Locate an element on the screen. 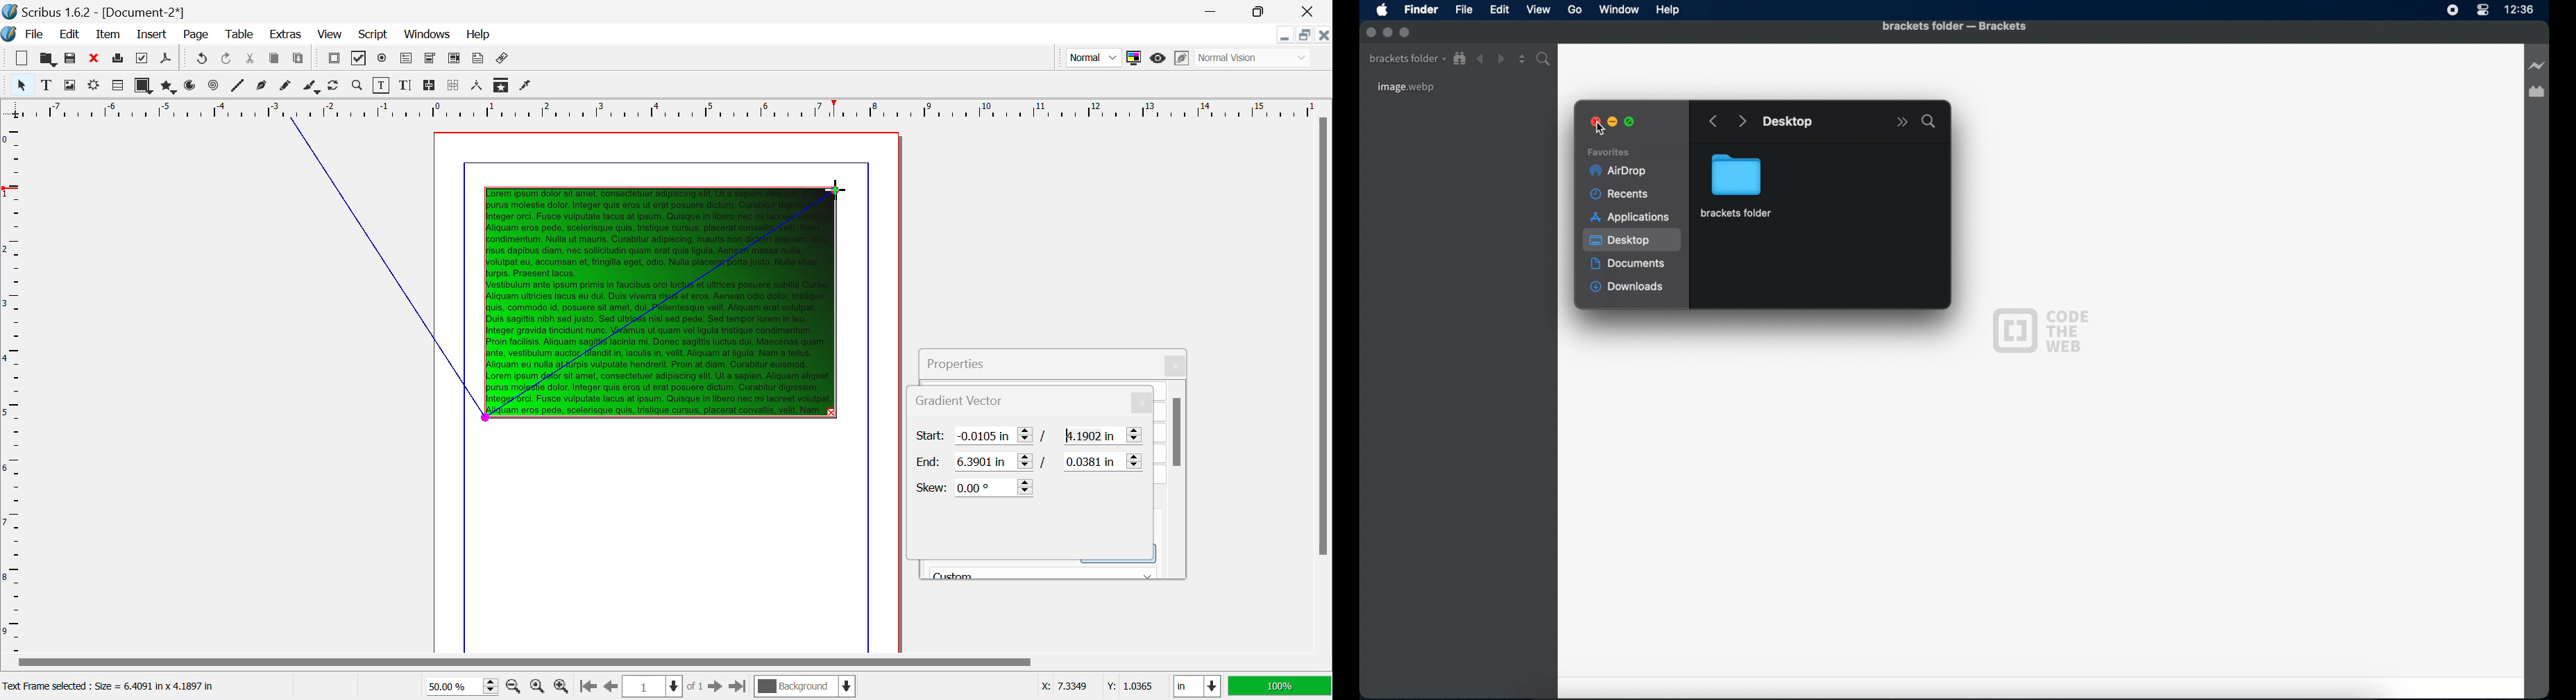 This screenshot has width=2576, height=700. Image Frame is located at coordinates (69, 85).